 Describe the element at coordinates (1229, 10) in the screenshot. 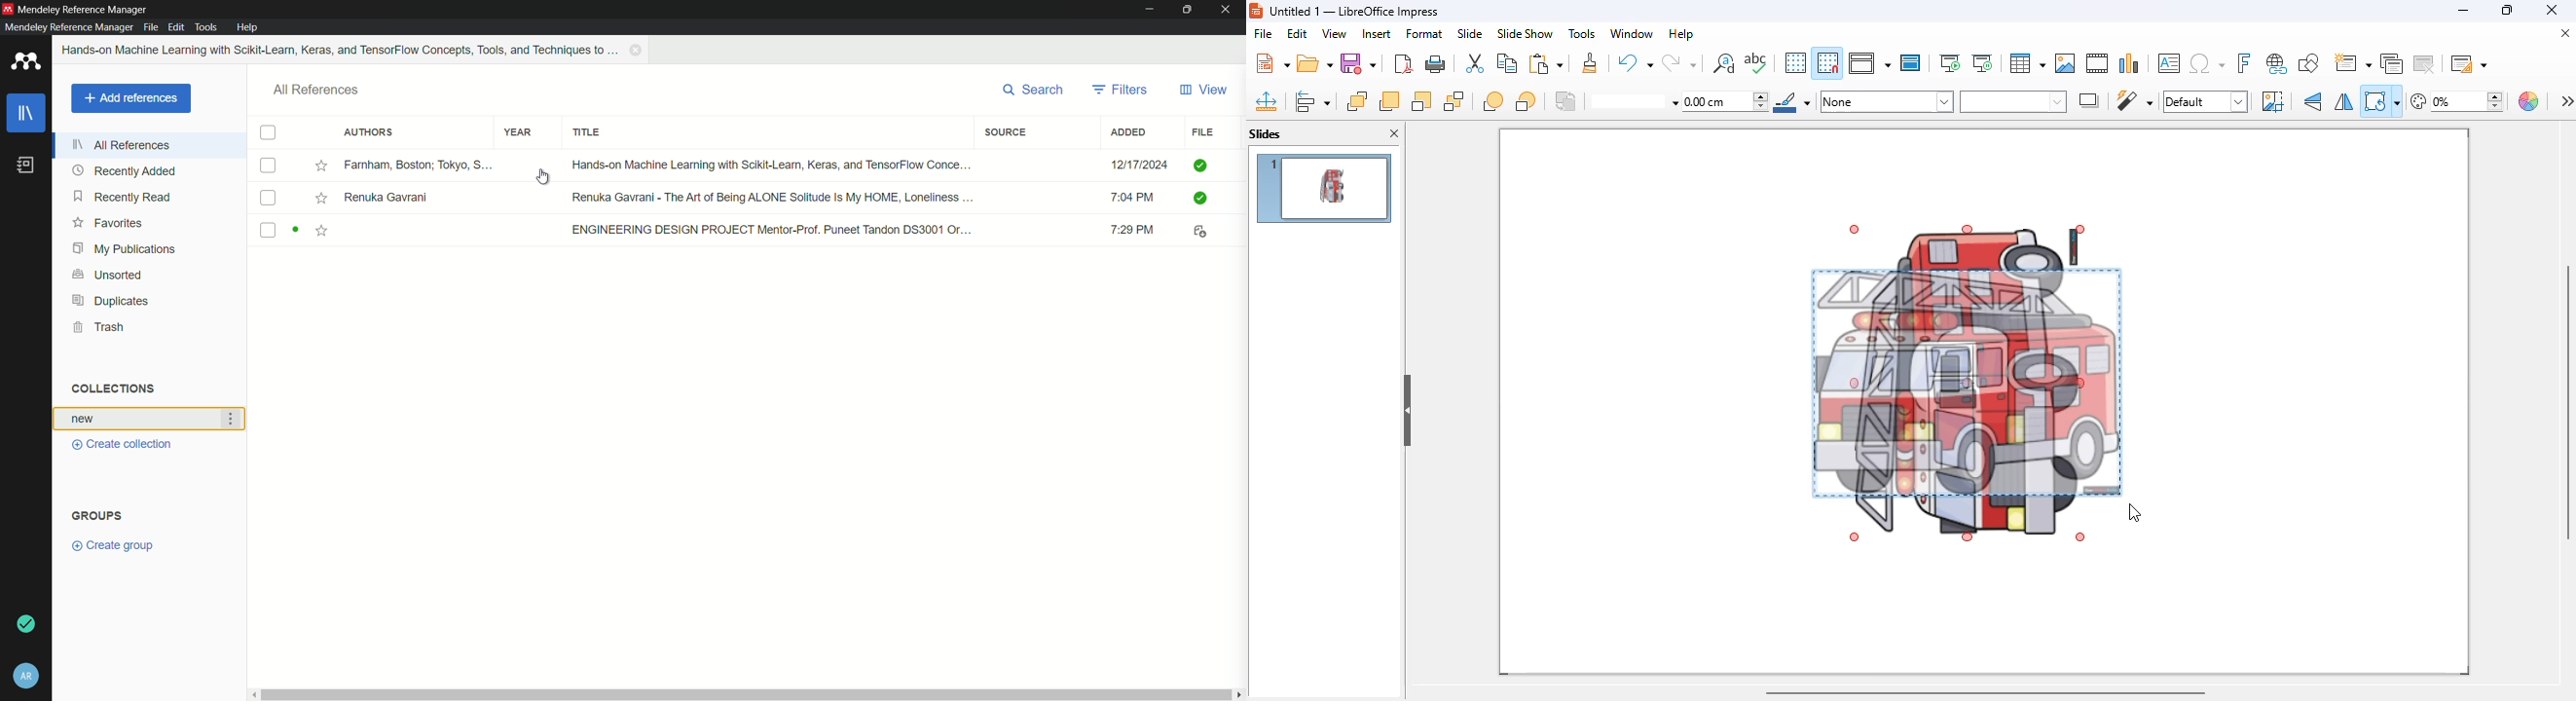

I see `close` at that location.